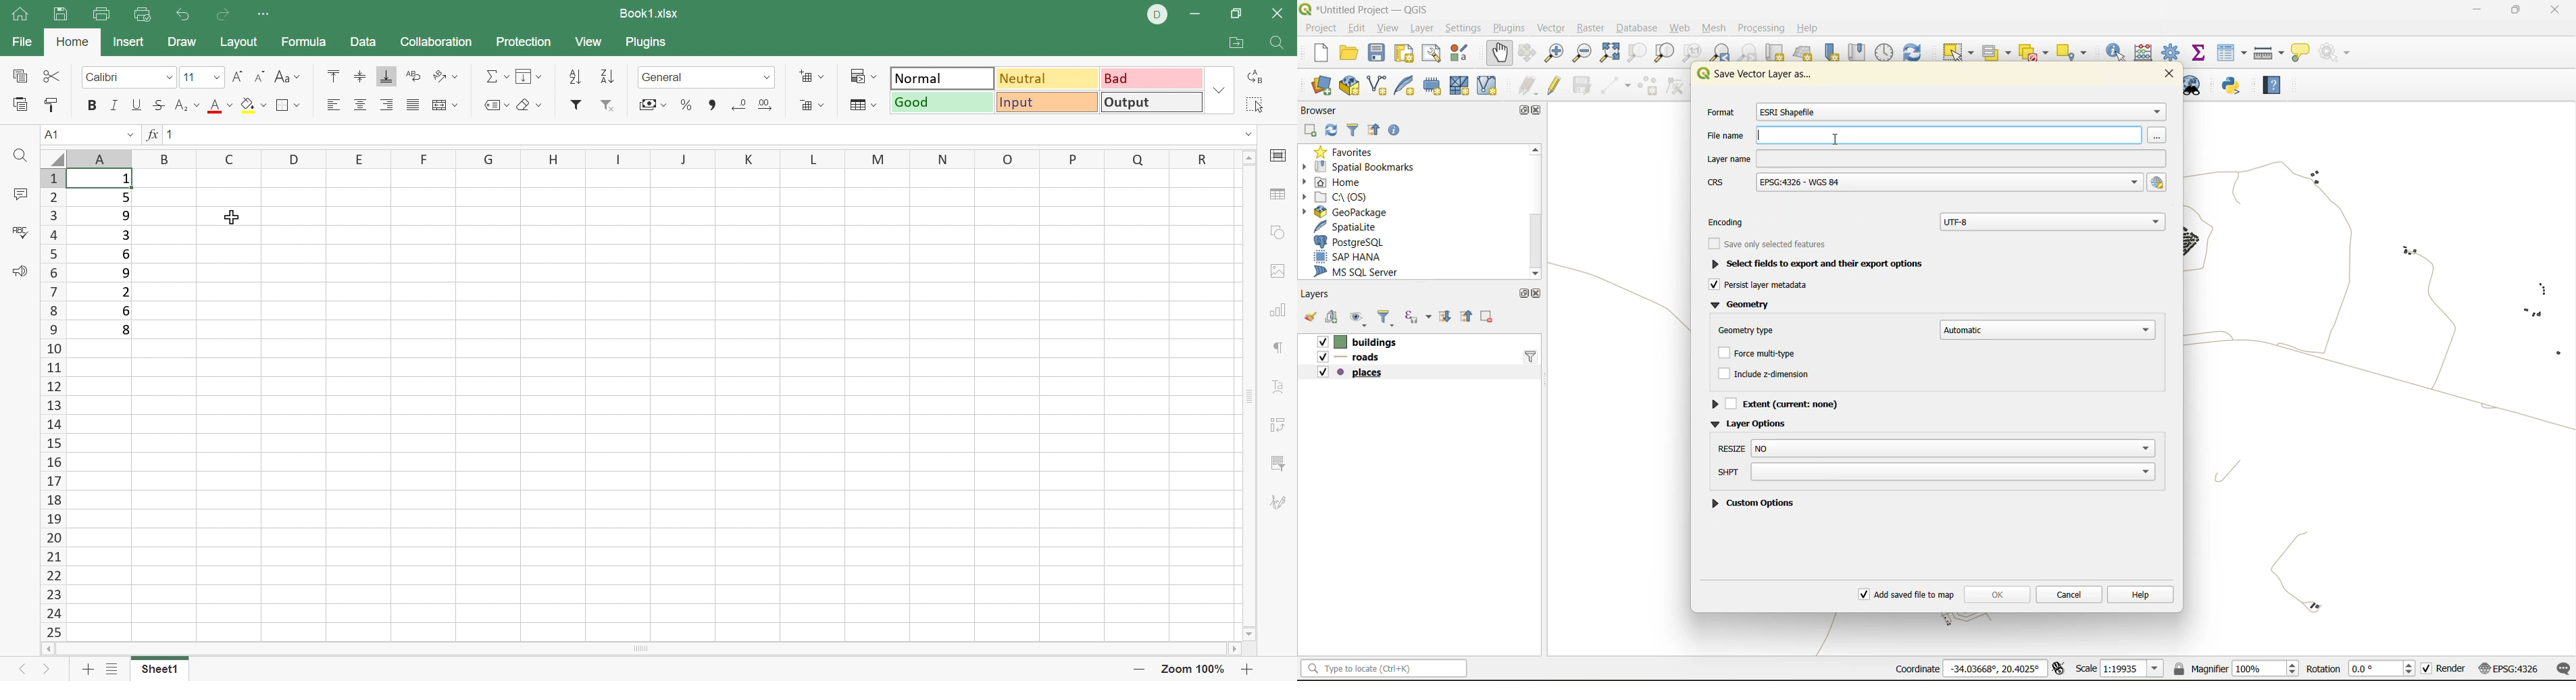 The height and width of the screenshot is (700, 2576). I want to click on Scroll bar, so click(1249, 397).